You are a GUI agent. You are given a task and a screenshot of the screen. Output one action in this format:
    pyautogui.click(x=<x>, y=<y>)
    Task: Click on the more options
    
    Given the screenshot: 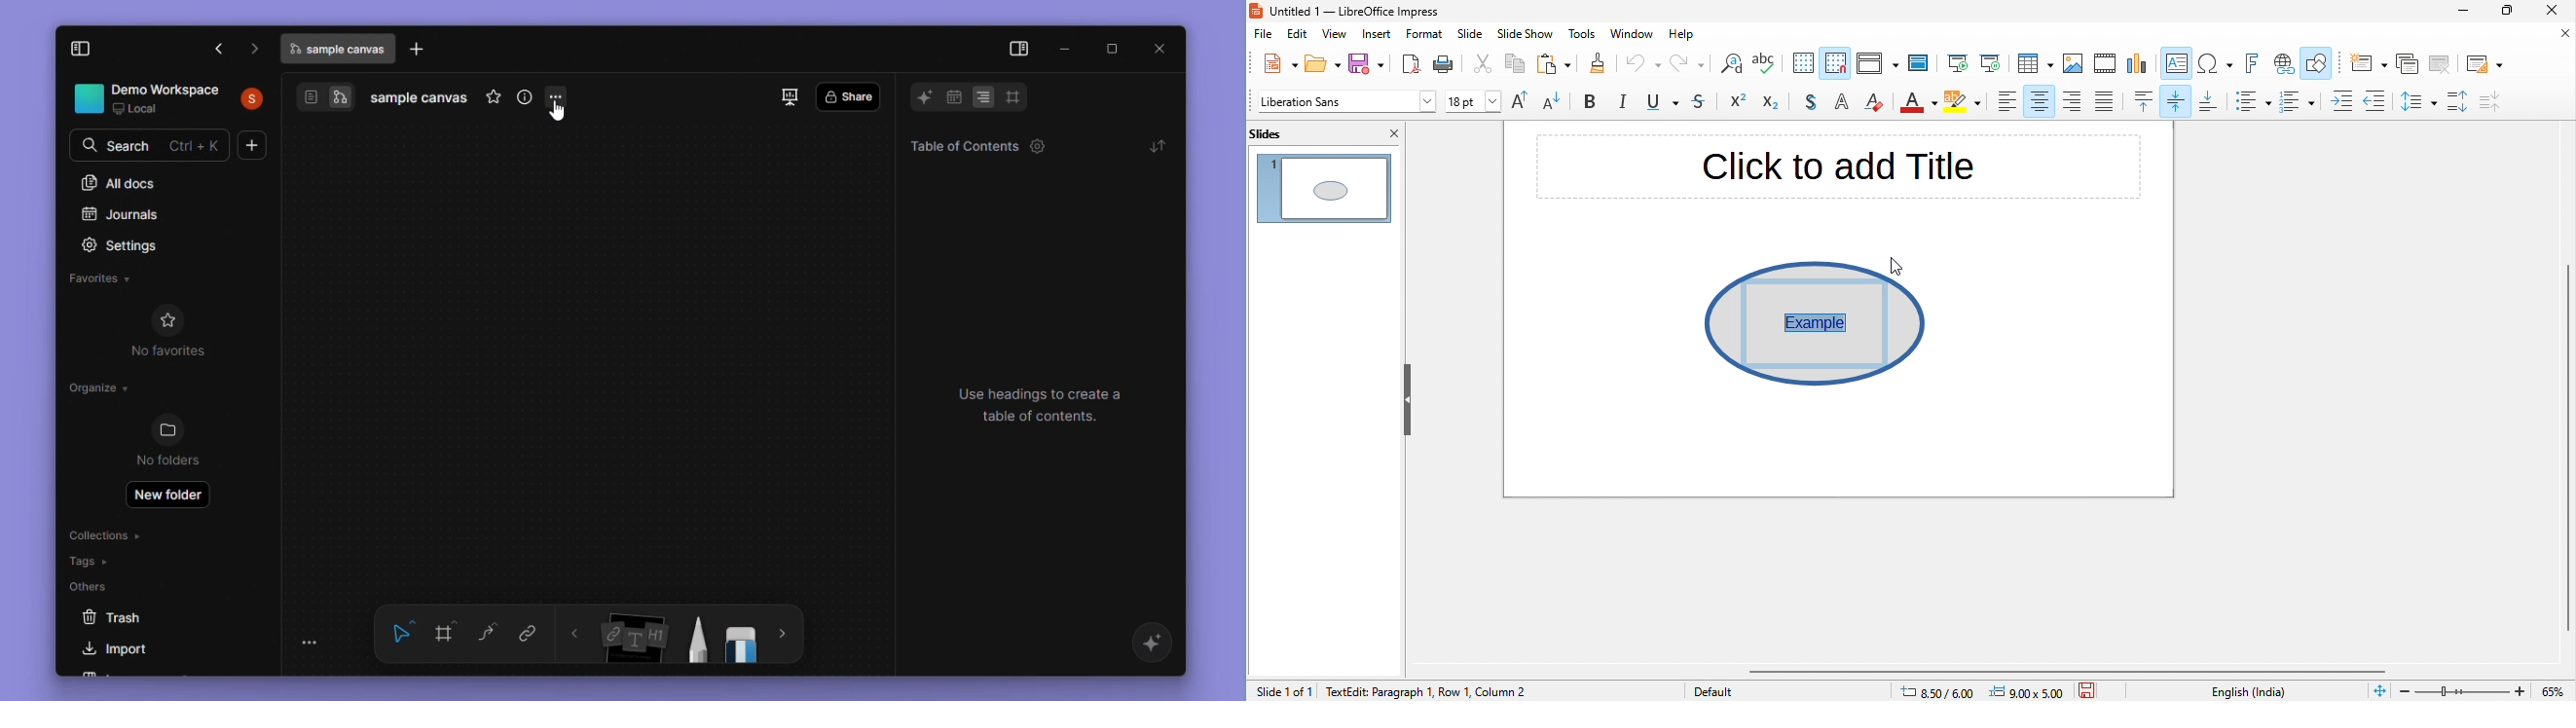 What is the action you would take?
    pyautogui.click(x=558, y=104)
    